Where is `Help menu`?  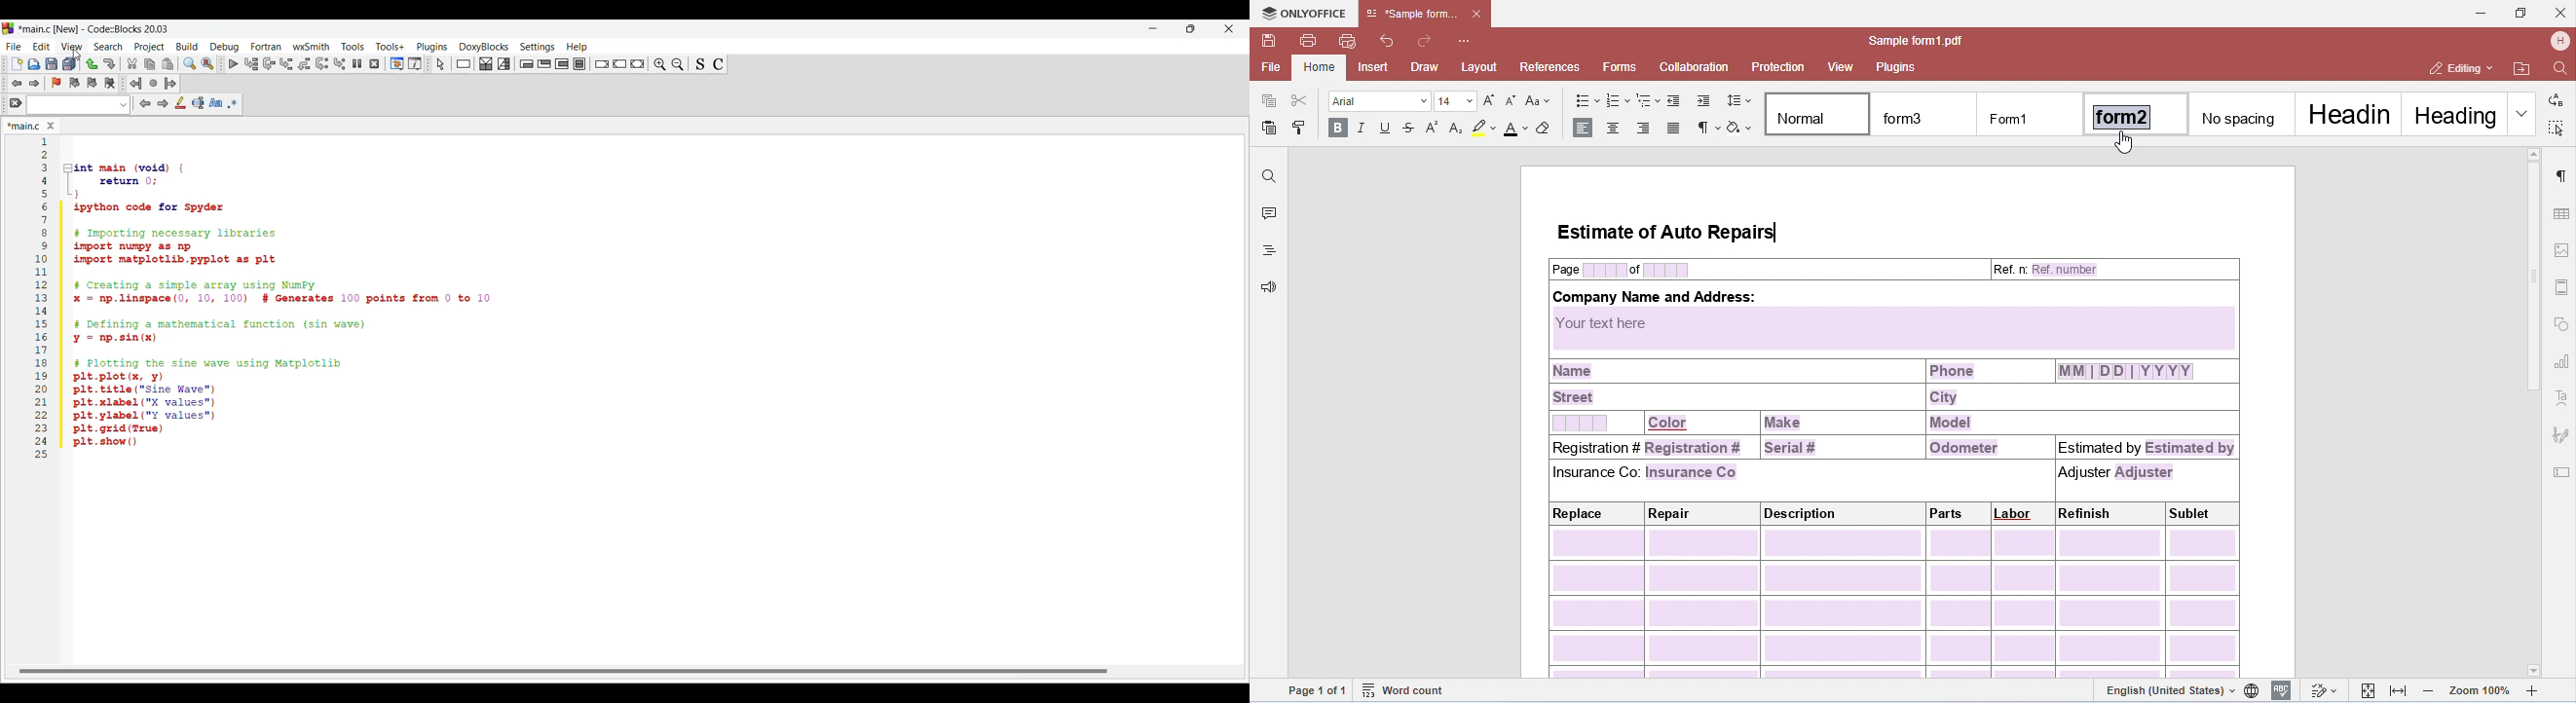 Help menu is located at coordinates (578, 47).